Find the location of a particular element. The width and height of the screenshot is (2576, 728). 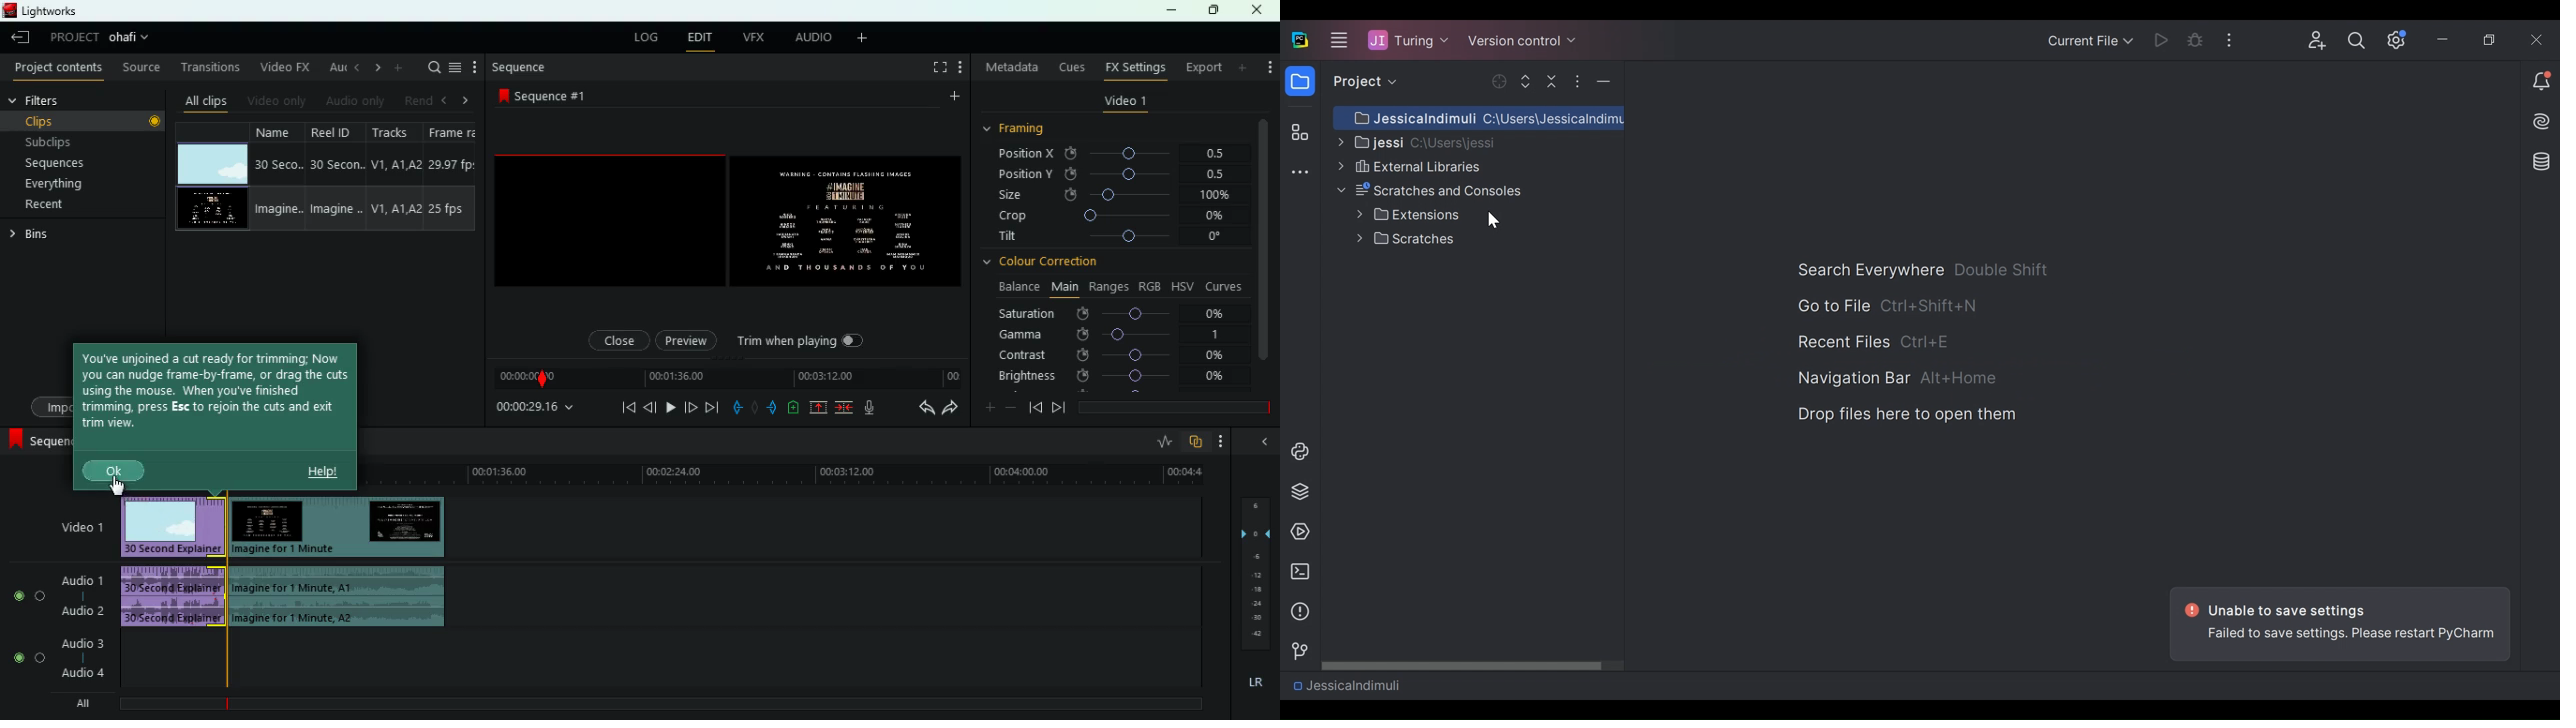

right is located at coordinates (466, 101).